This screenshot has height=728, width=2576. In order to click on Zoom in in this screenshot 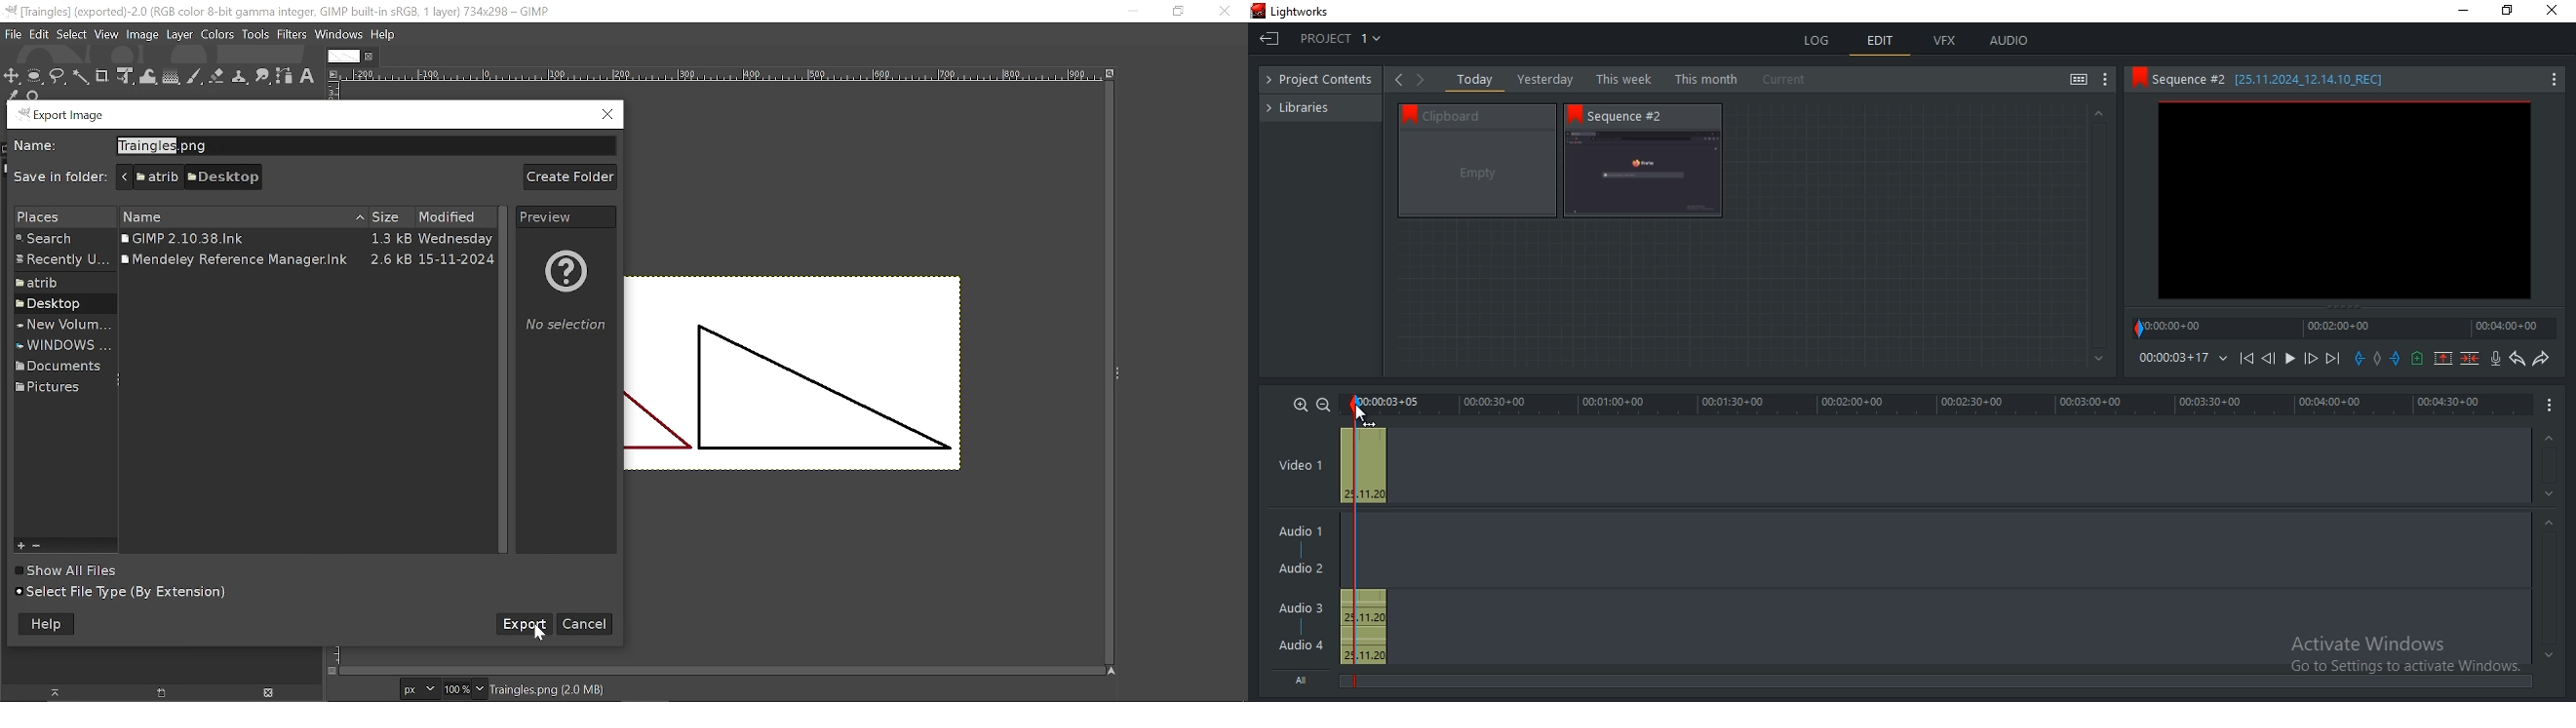, I will do `click(23, 544)`.